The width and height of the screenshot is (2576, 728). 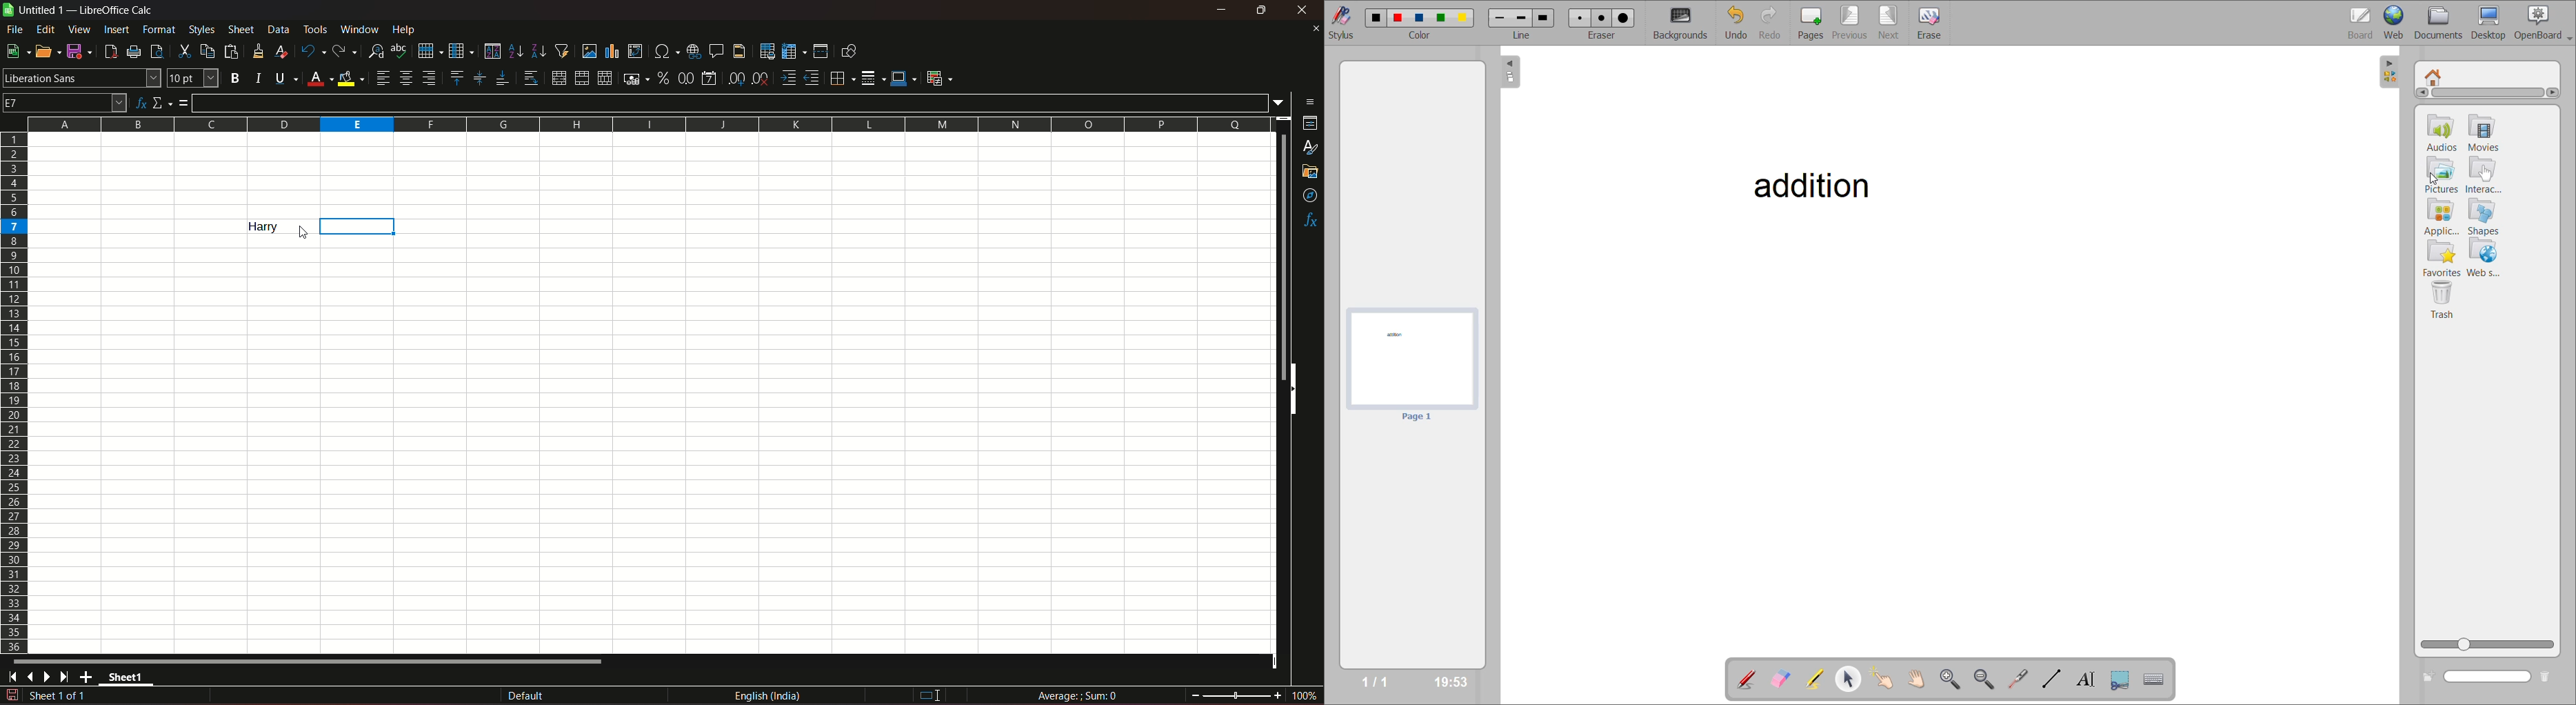 I want to click on insert or edit pivot table, so click(x=636, y=50).